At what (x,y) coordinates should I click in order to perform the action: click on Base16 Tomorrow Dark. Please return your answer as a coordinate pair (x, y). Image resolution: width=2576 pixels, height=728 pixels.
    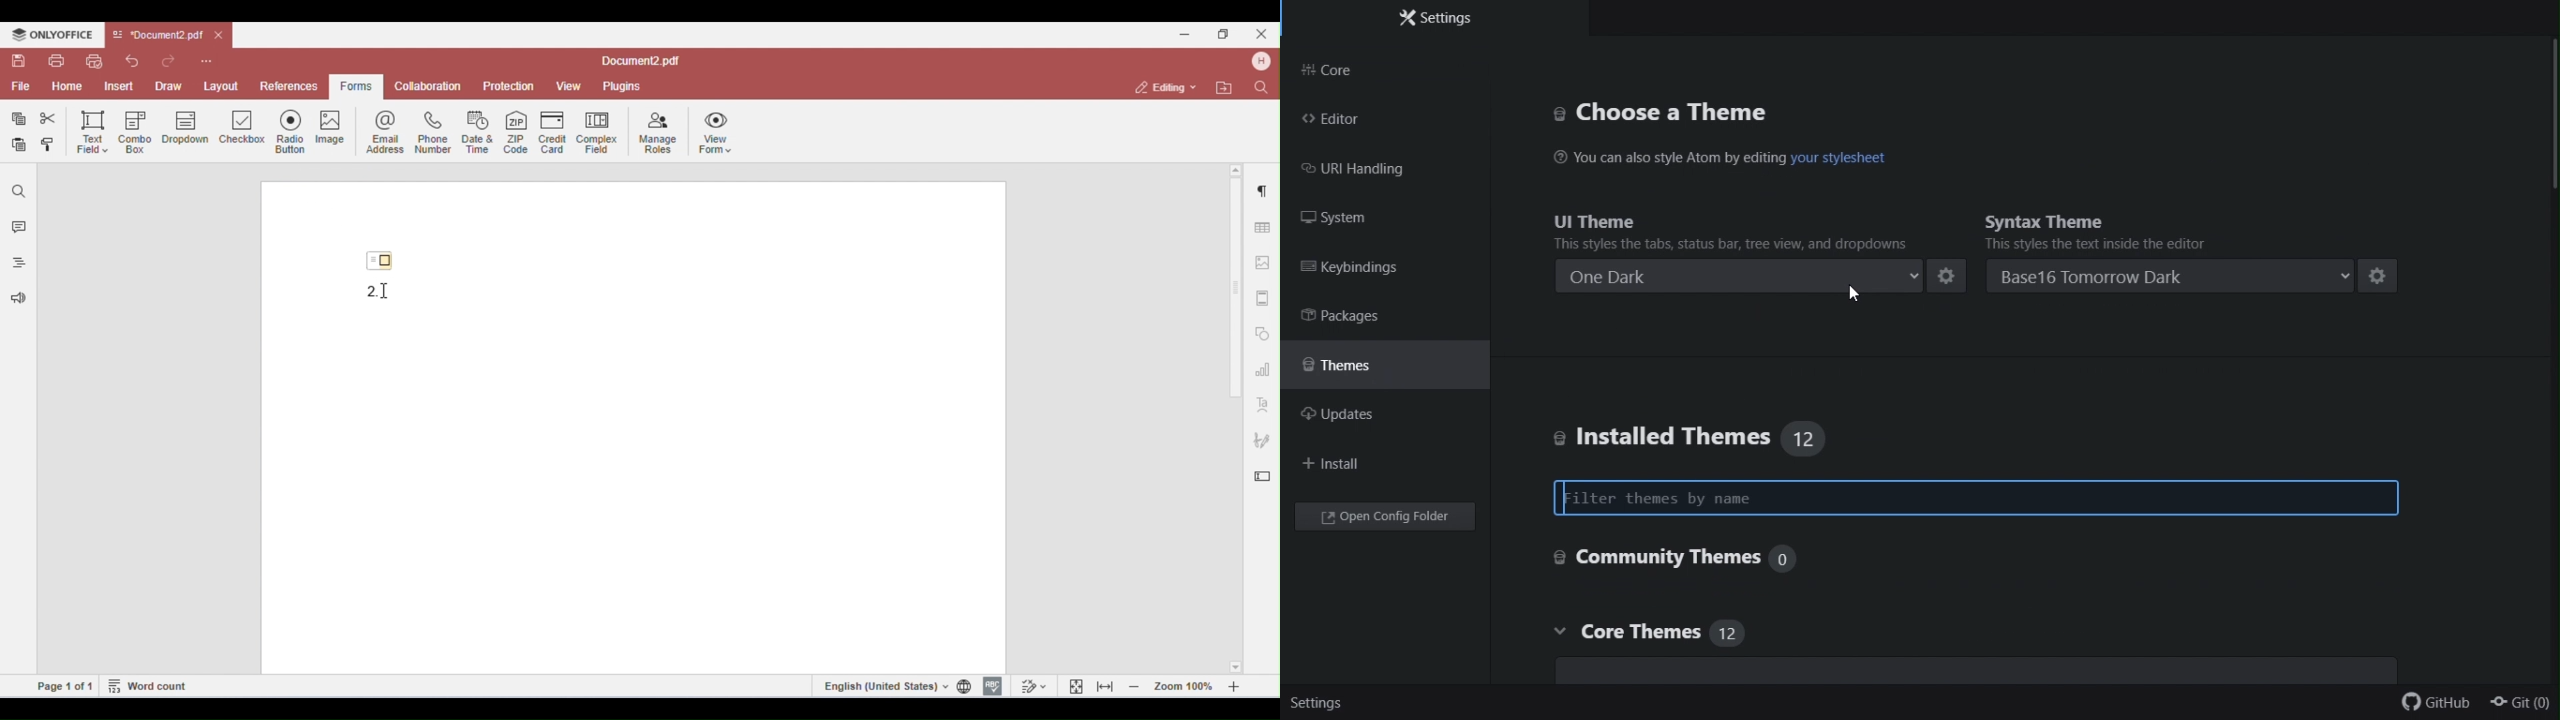
    Looking at the image, I should click on (2175, 272).